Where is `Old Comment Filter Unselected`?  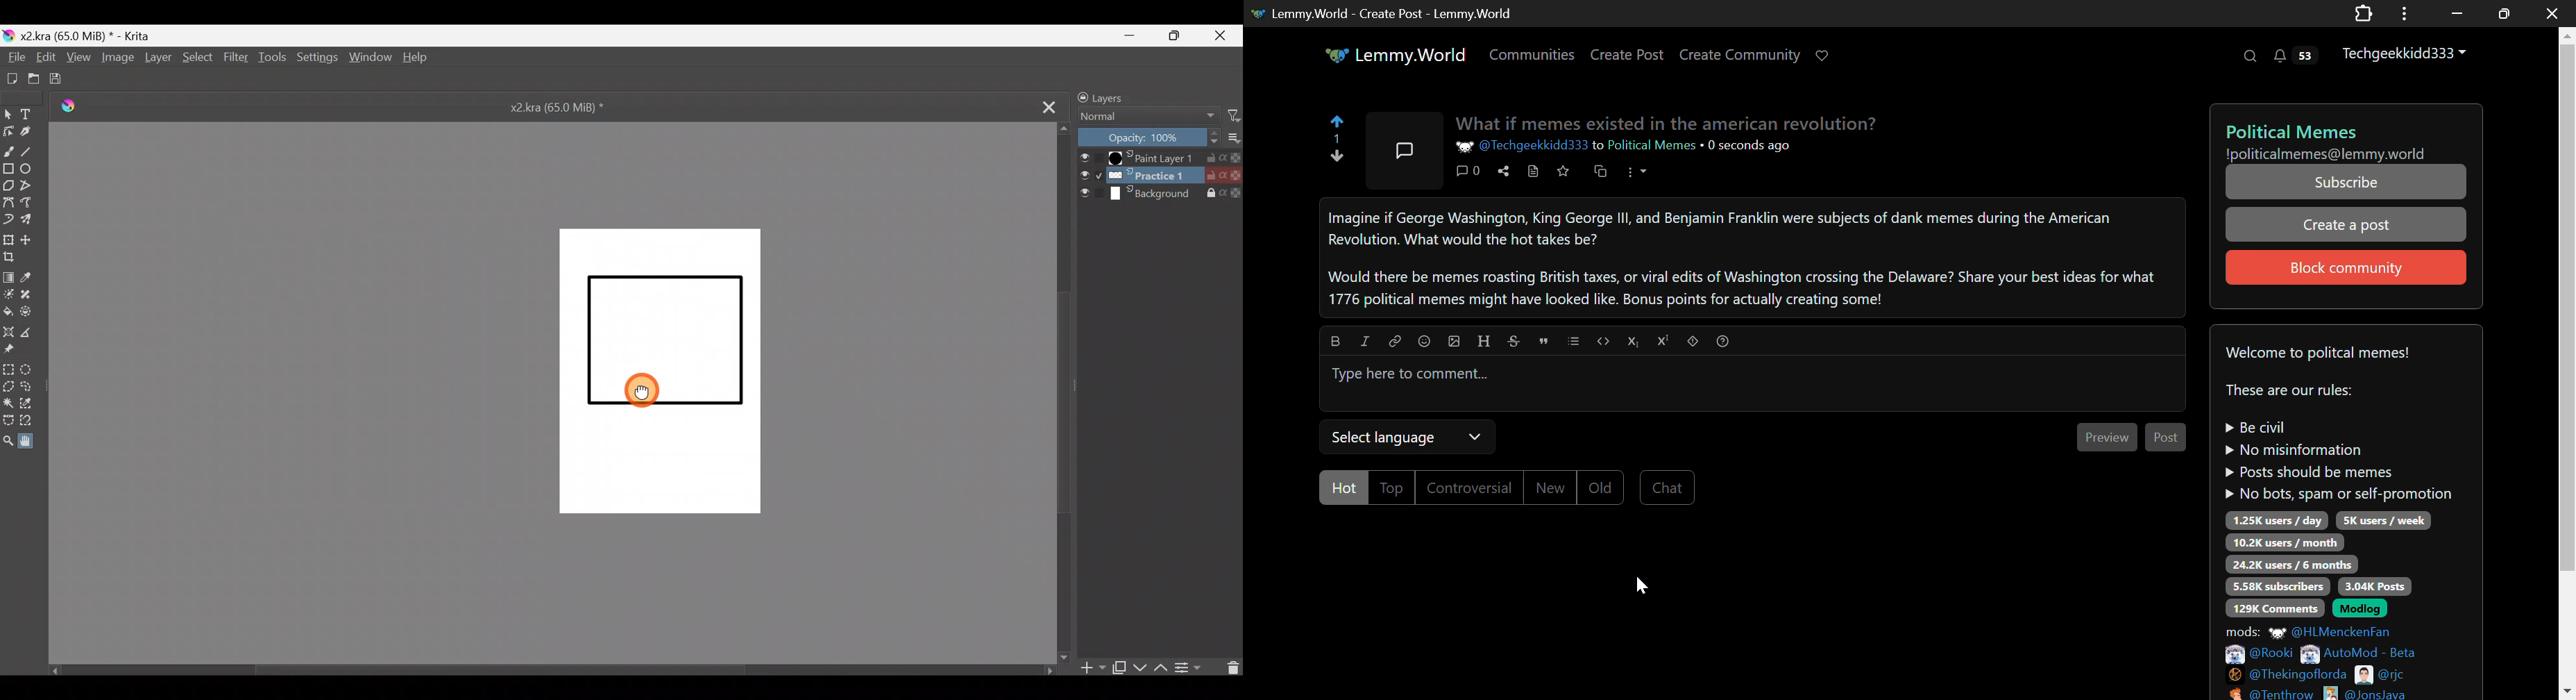 Old Comment Filter Unselected is located at coordinates (1598, 488).